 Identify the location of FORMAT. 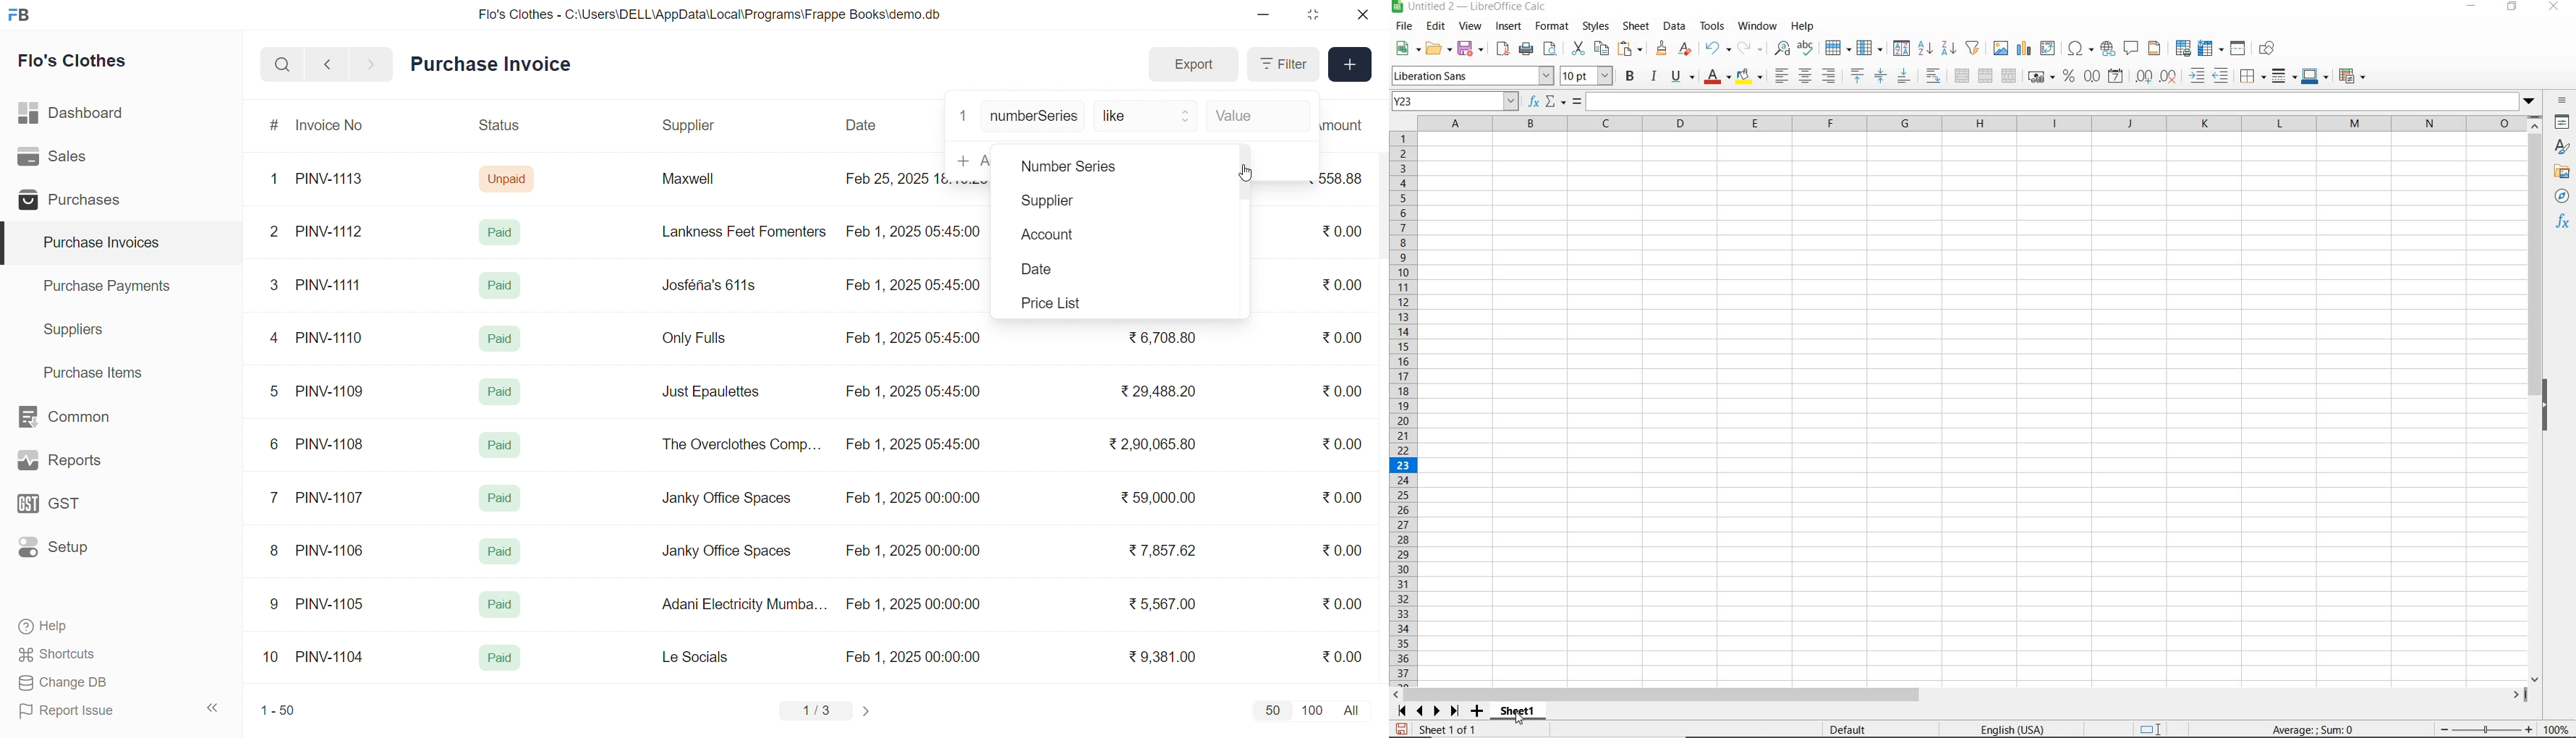
(1550, 25).